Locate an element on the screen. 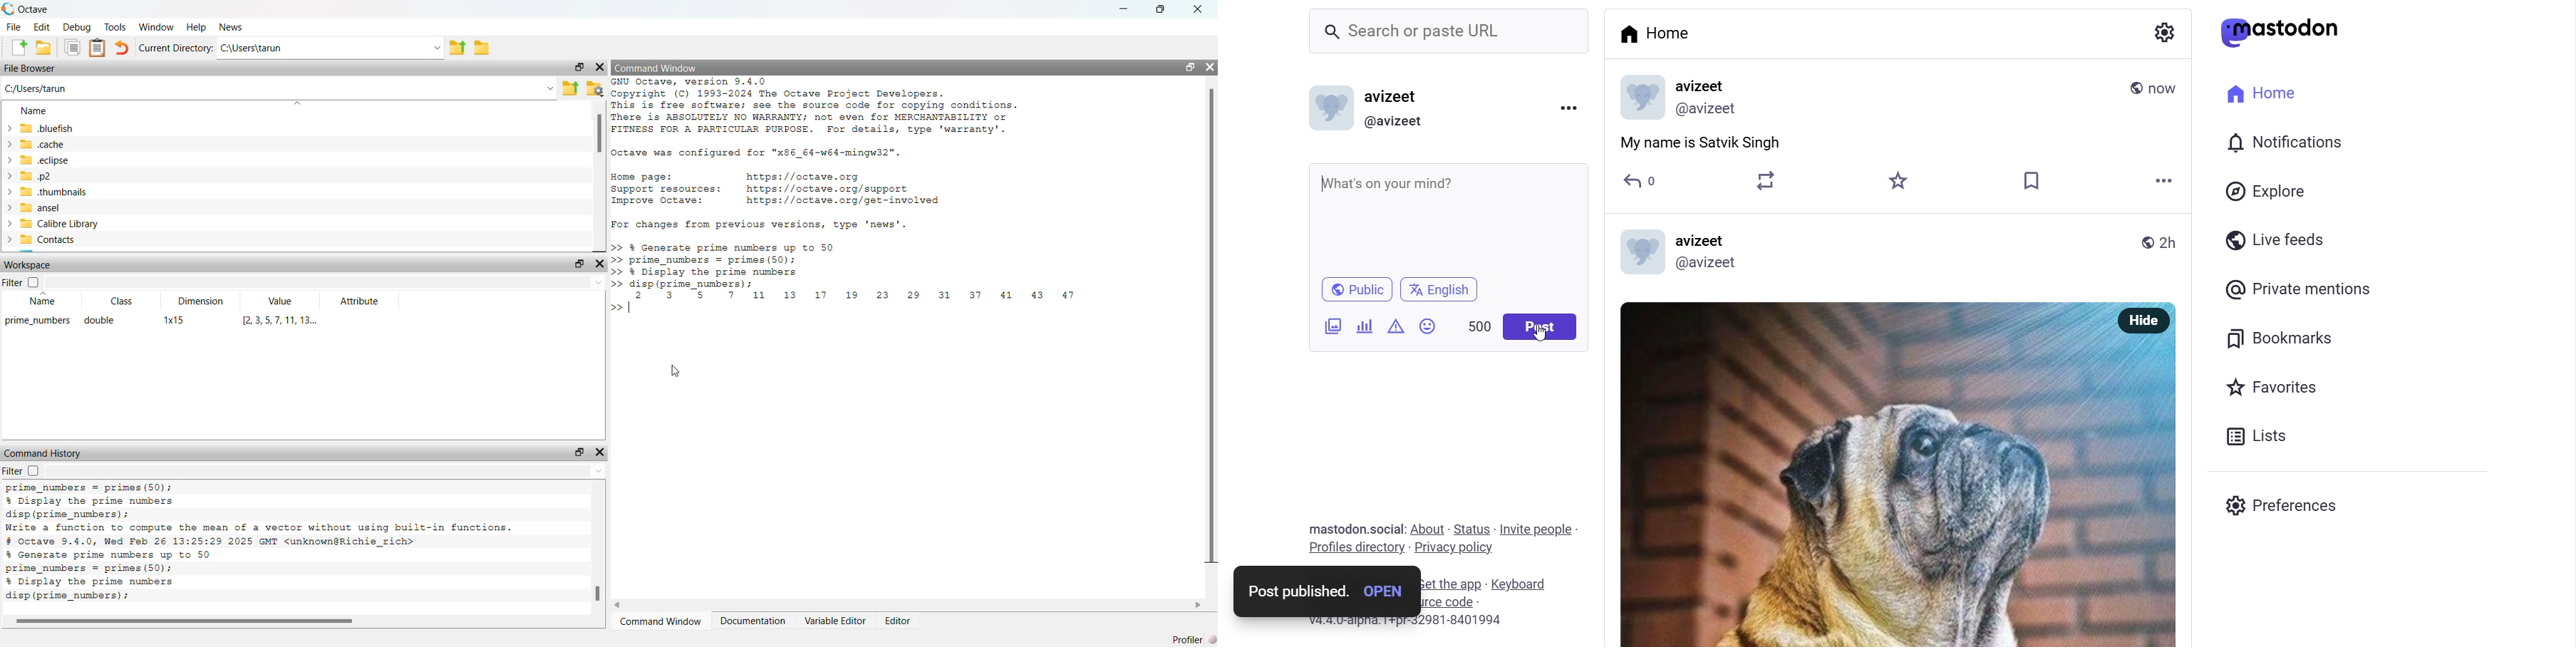 The width and height of the screenshot is (2576, 672). images/videos is located at coordinates (1329, 327).